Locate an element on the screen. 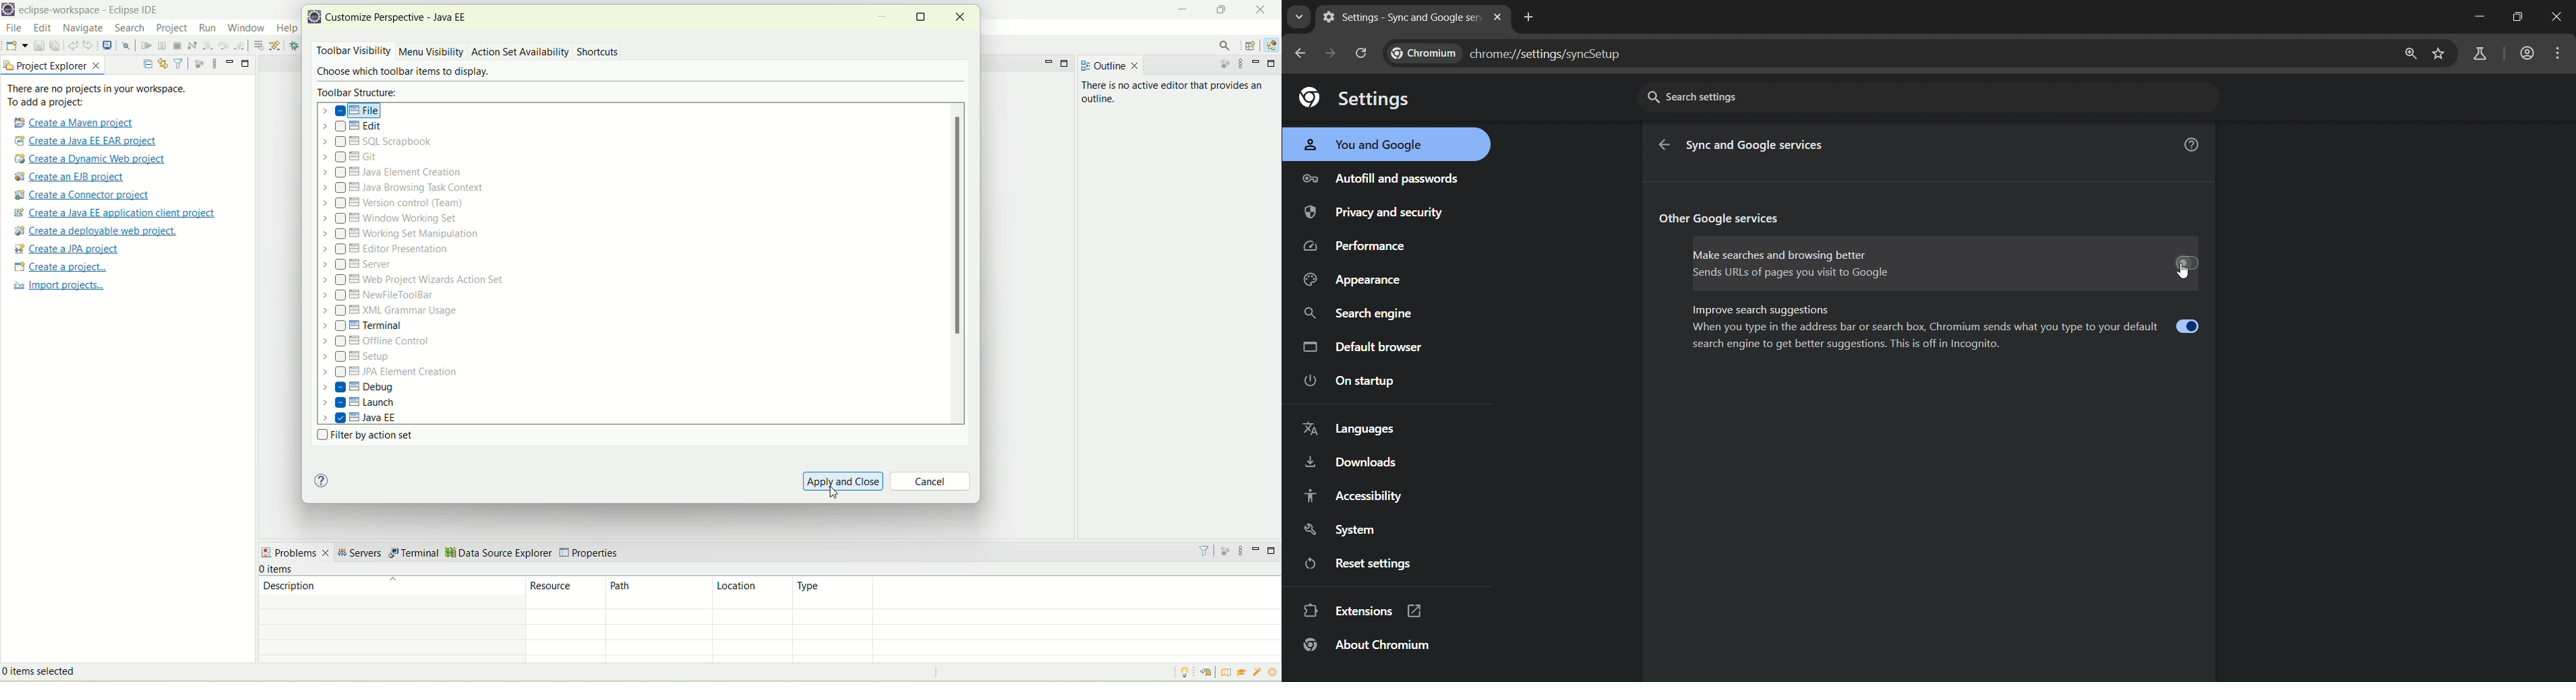 This screenshot has height=700, width=2576. Git is located at coordinates (358, 157).